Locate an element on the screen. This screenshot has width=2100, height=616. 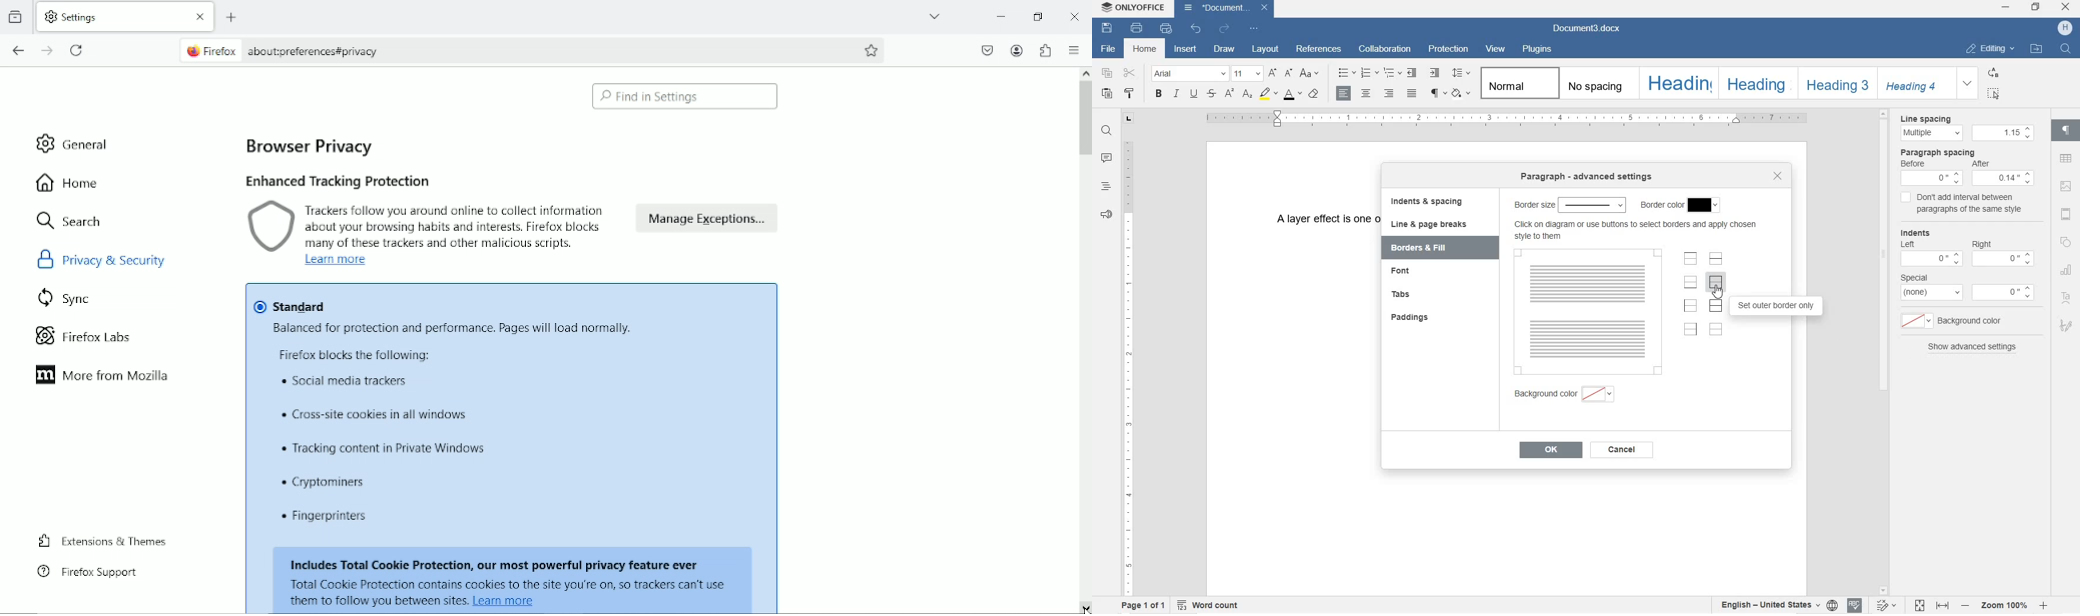
paragraph spacing is located at coordinates (1968, 152).